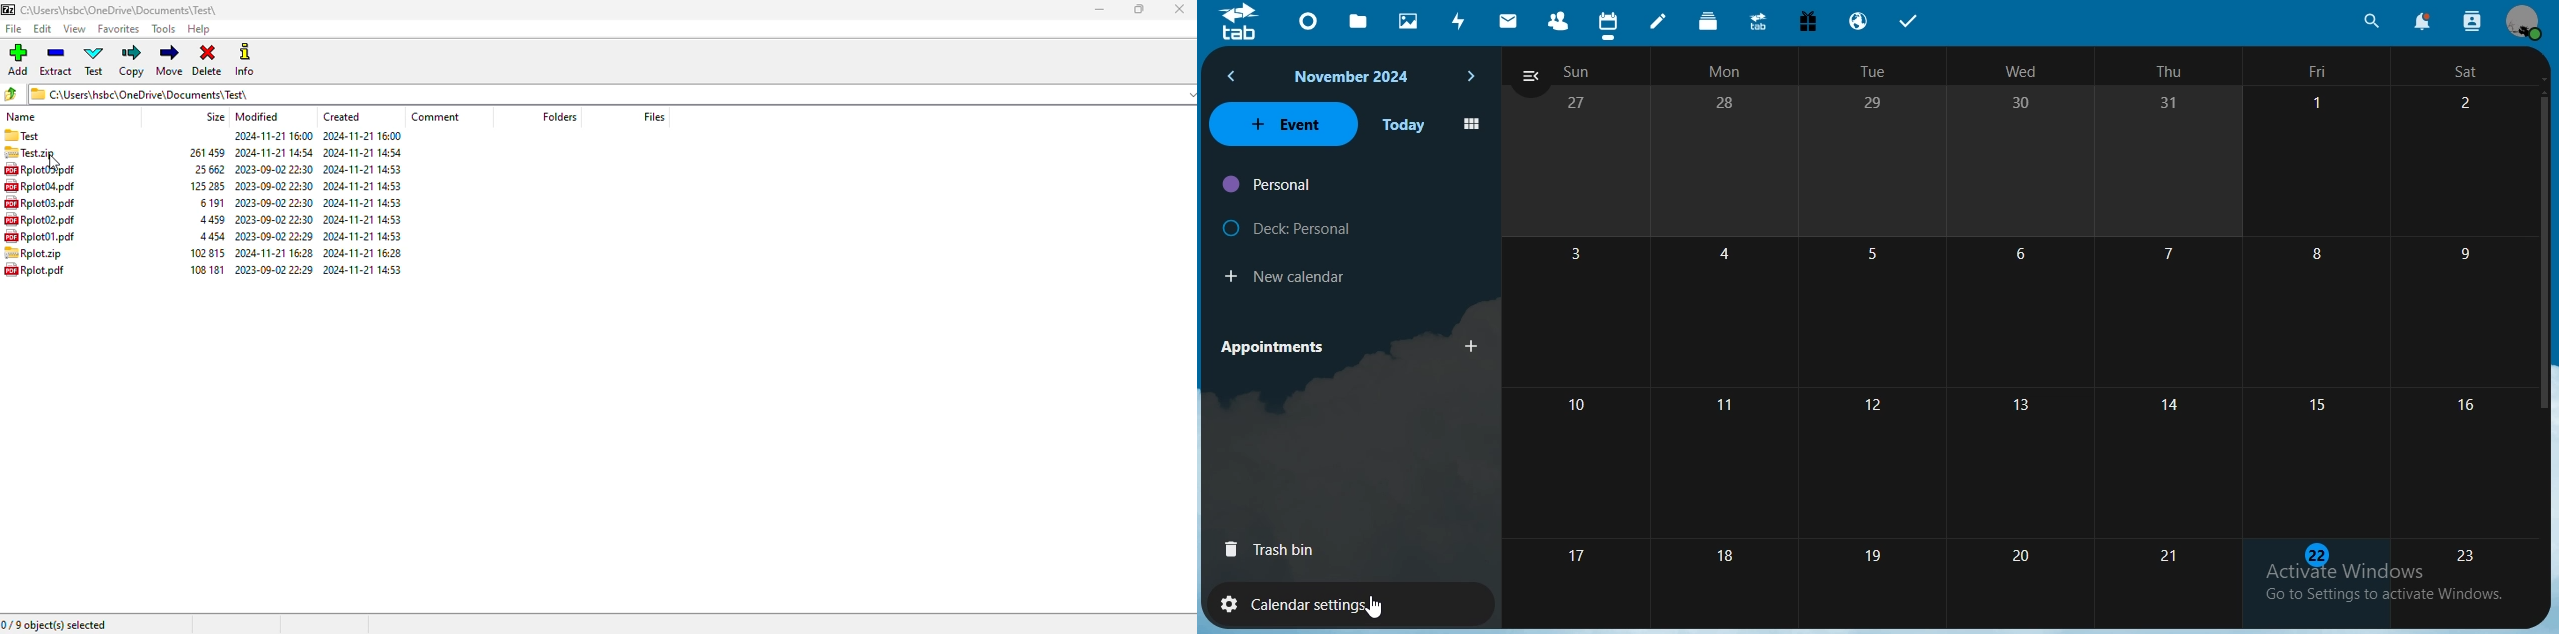 Image resolution: width=2576 pixels, height=644 pixels. I want to click on created date & time, so click(362, 269).